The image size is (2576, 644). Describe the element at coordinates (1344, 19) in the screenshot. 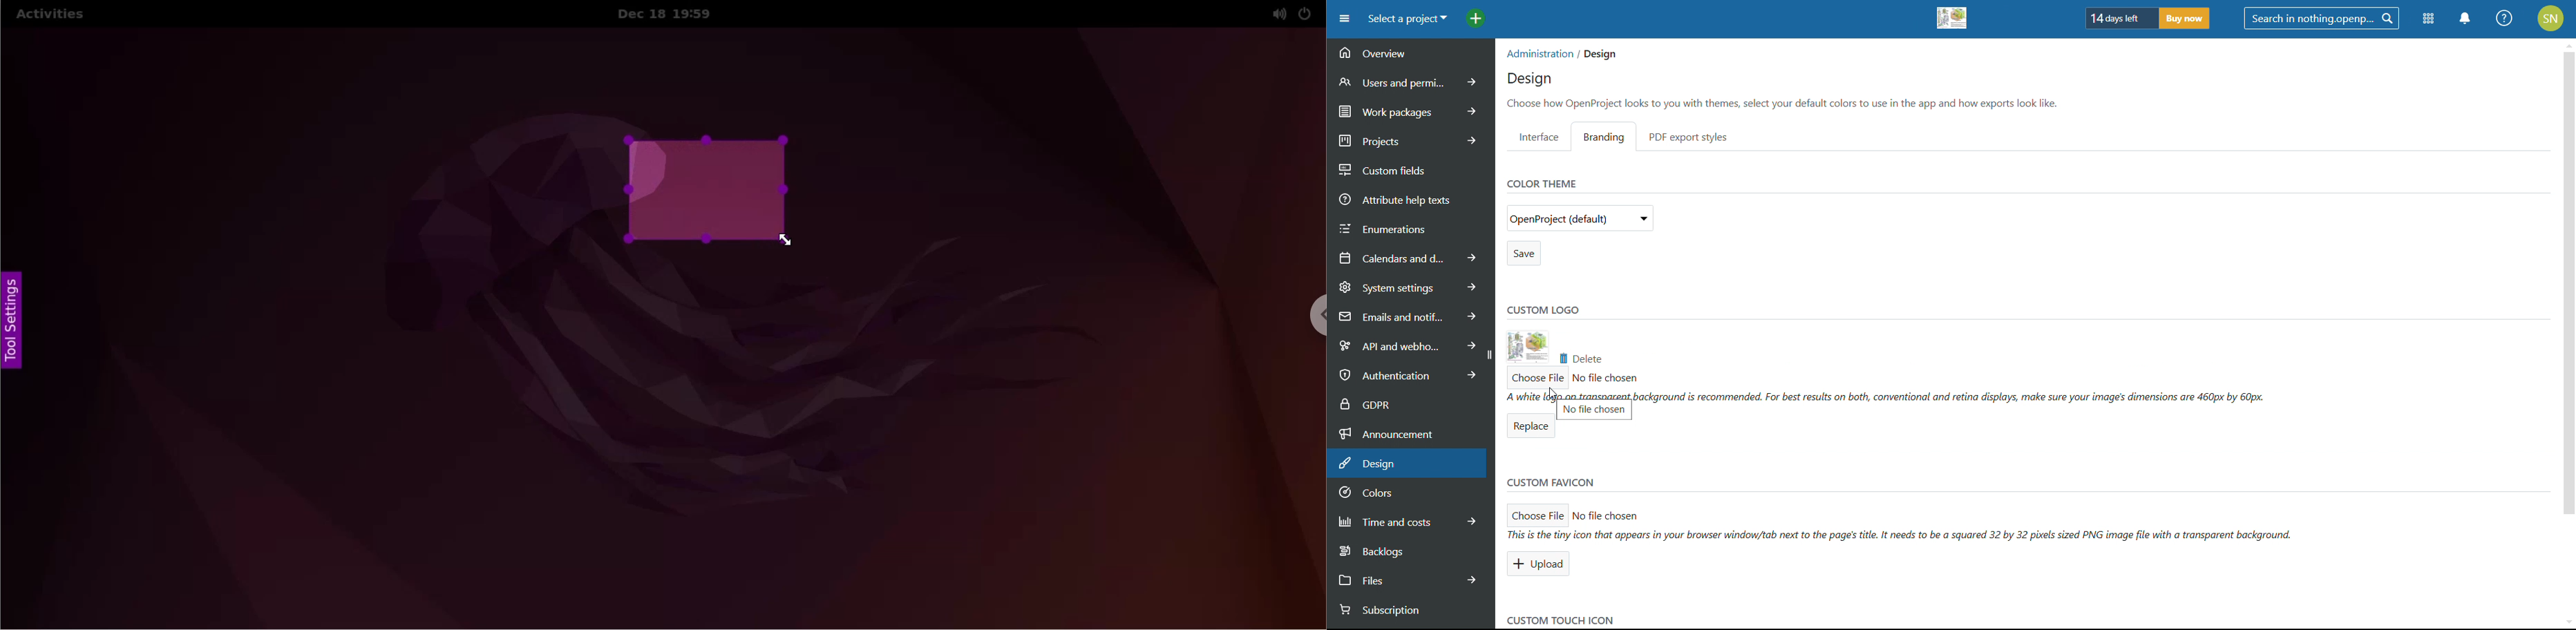

I see `open sidebar menu` at that location.